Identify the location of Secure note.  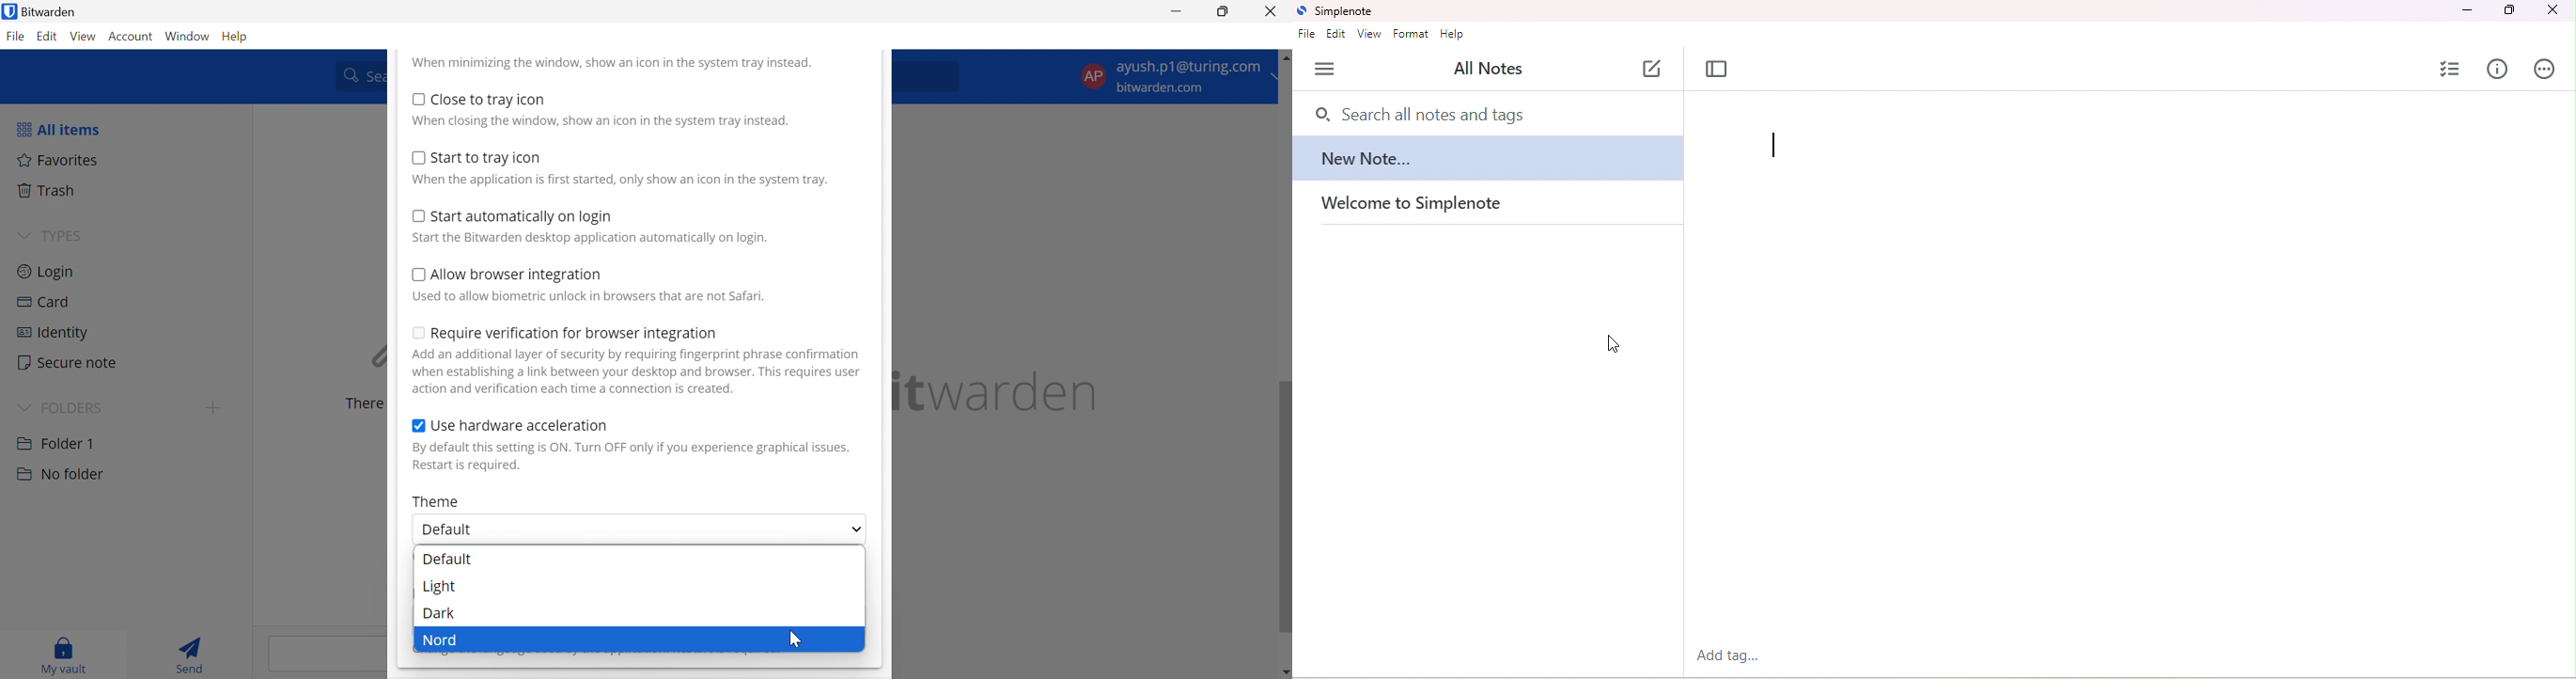
(68, 364).